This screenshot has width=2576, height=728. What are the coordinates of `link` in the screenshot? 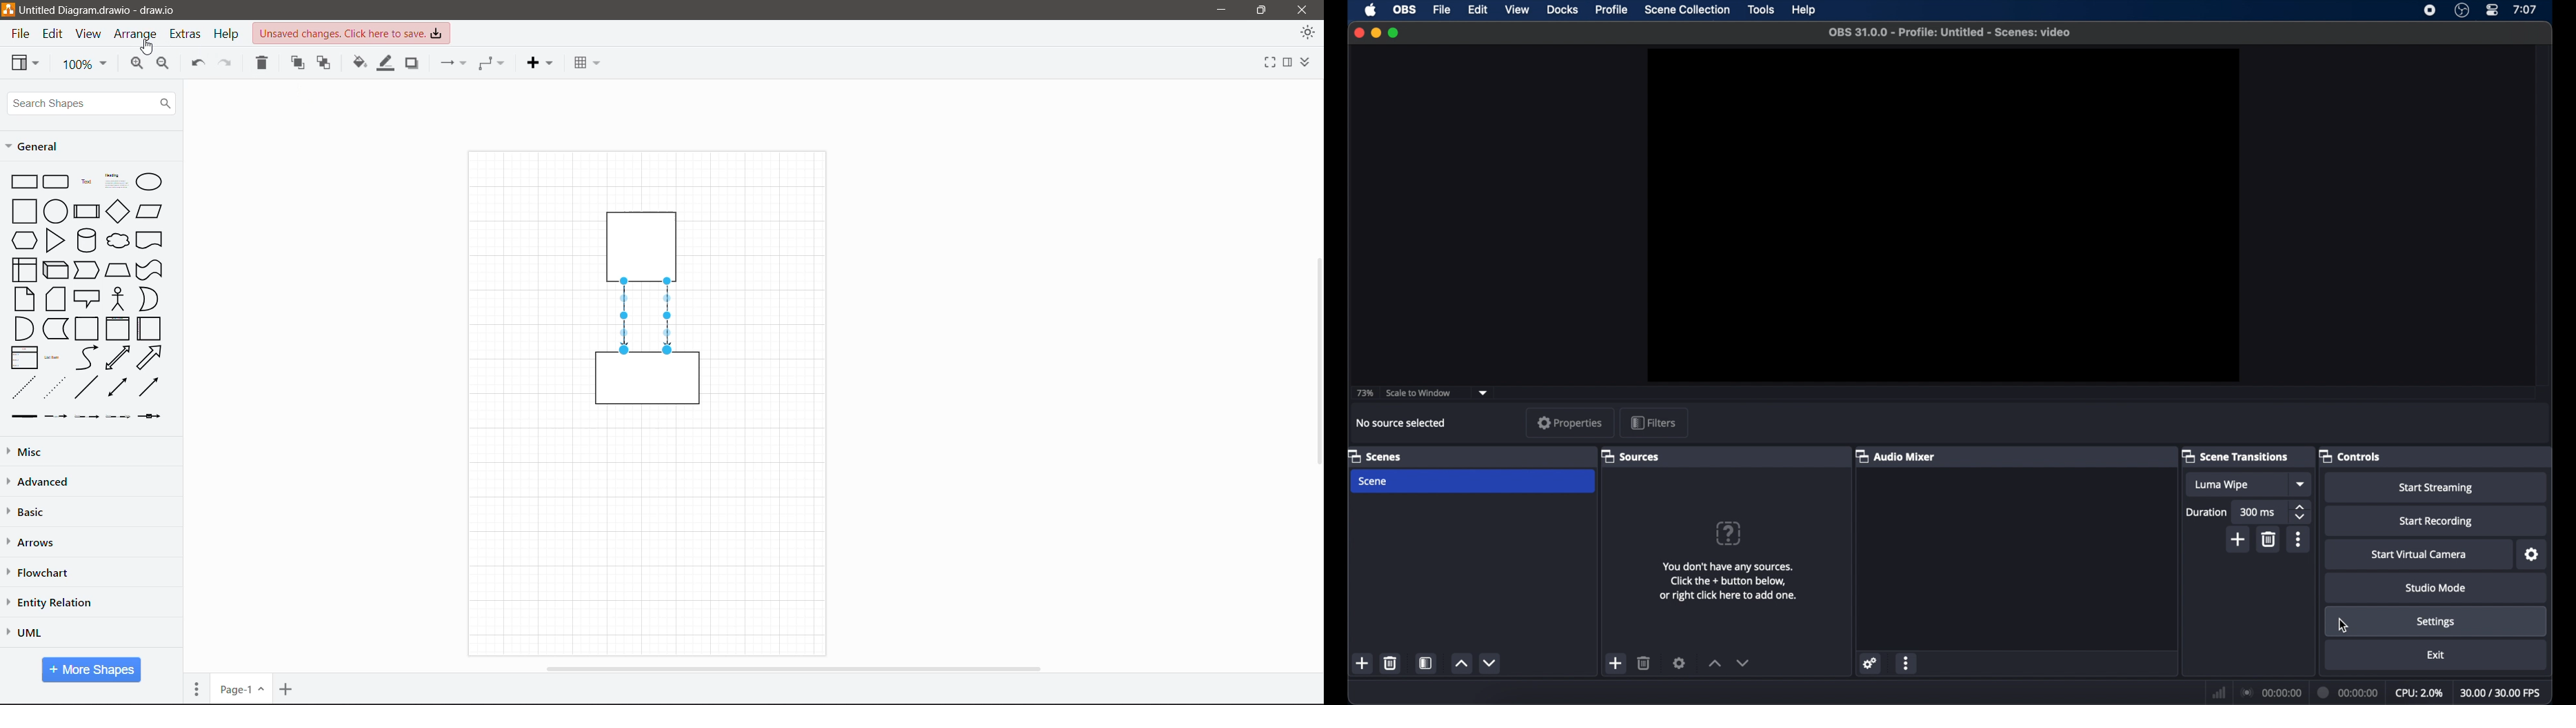 It's located at (21, 417).